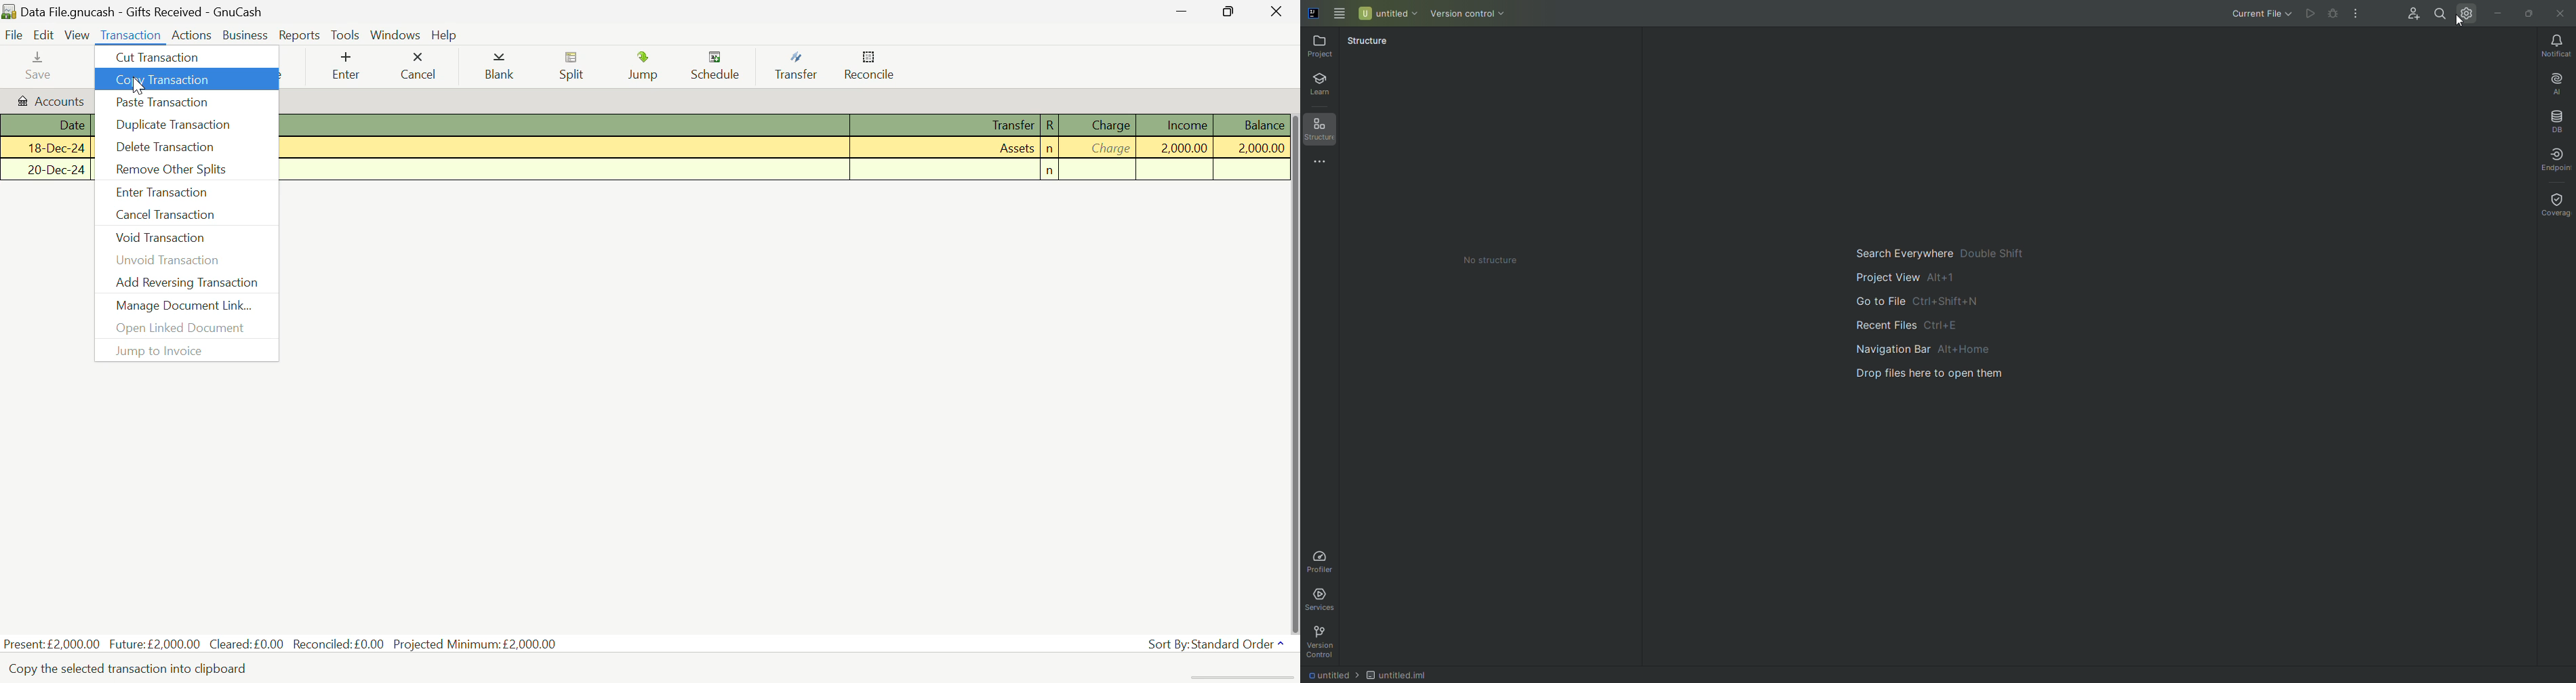 The width and height of the screenshot is (2576, 700). Describe the element at coordinates (1100, 170) in the screenshot. I see `Charge` at that location.